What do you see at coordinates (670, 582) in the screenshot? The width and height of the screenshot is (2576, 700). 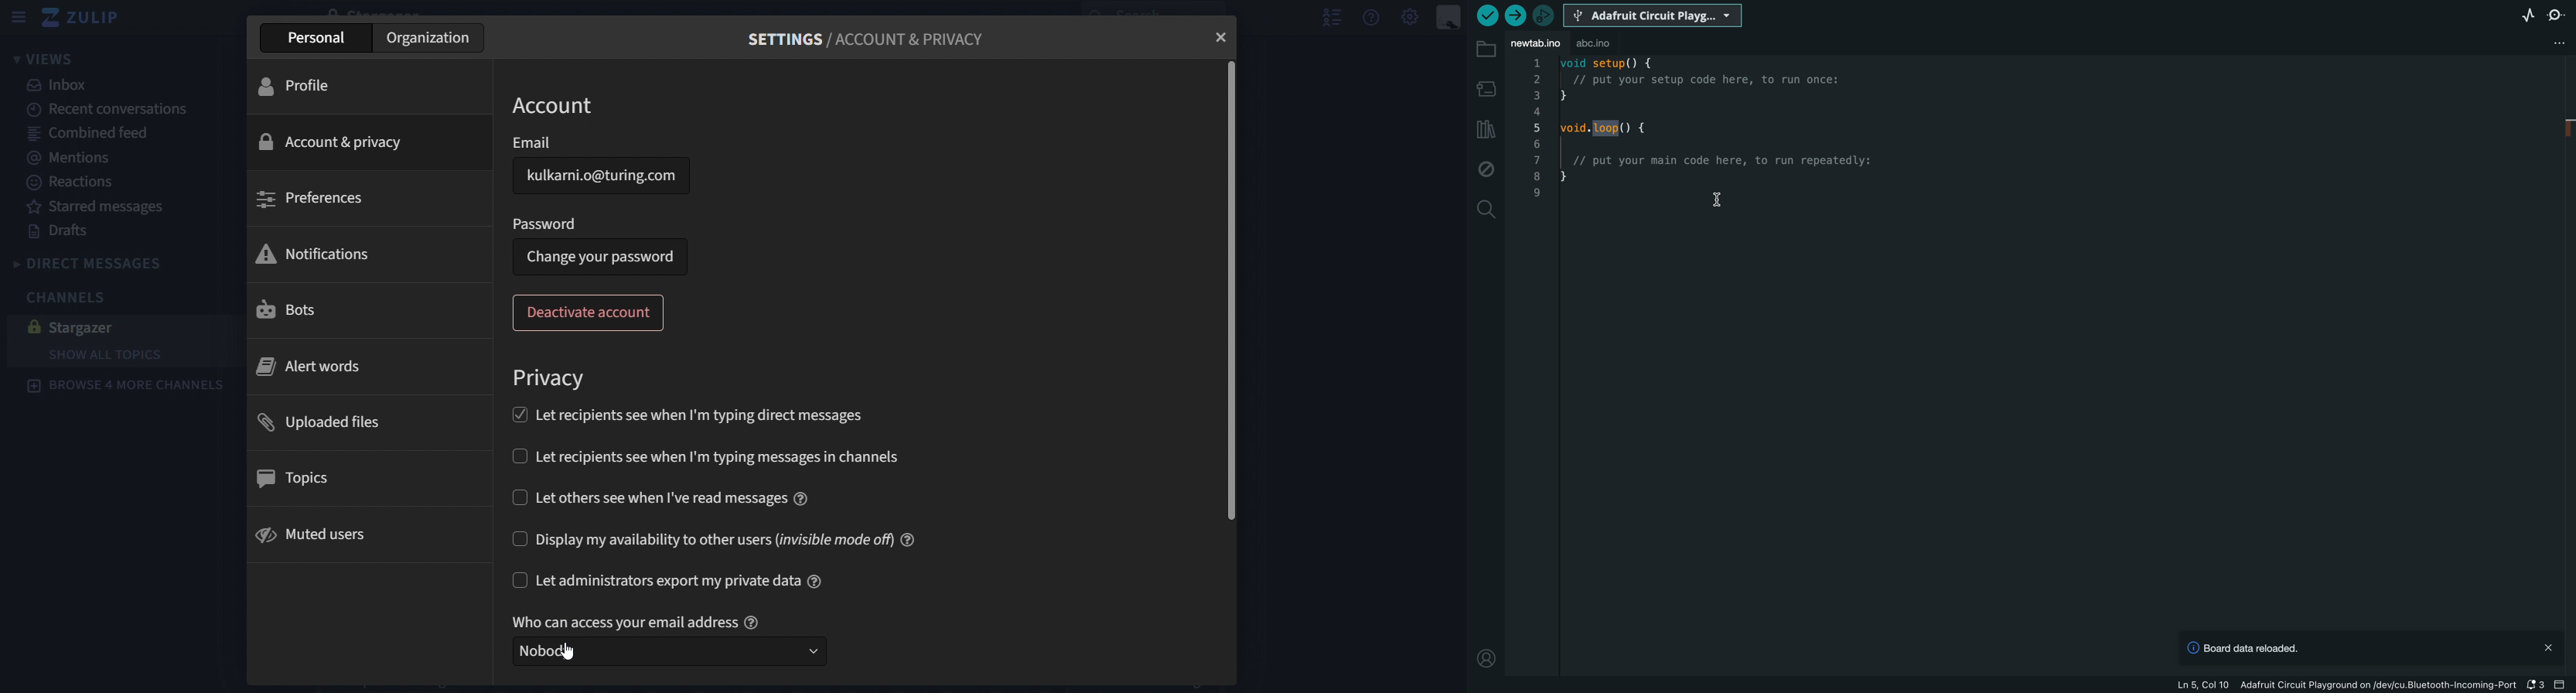 I see `let administration export my private data` at bounding box center [670, 582].